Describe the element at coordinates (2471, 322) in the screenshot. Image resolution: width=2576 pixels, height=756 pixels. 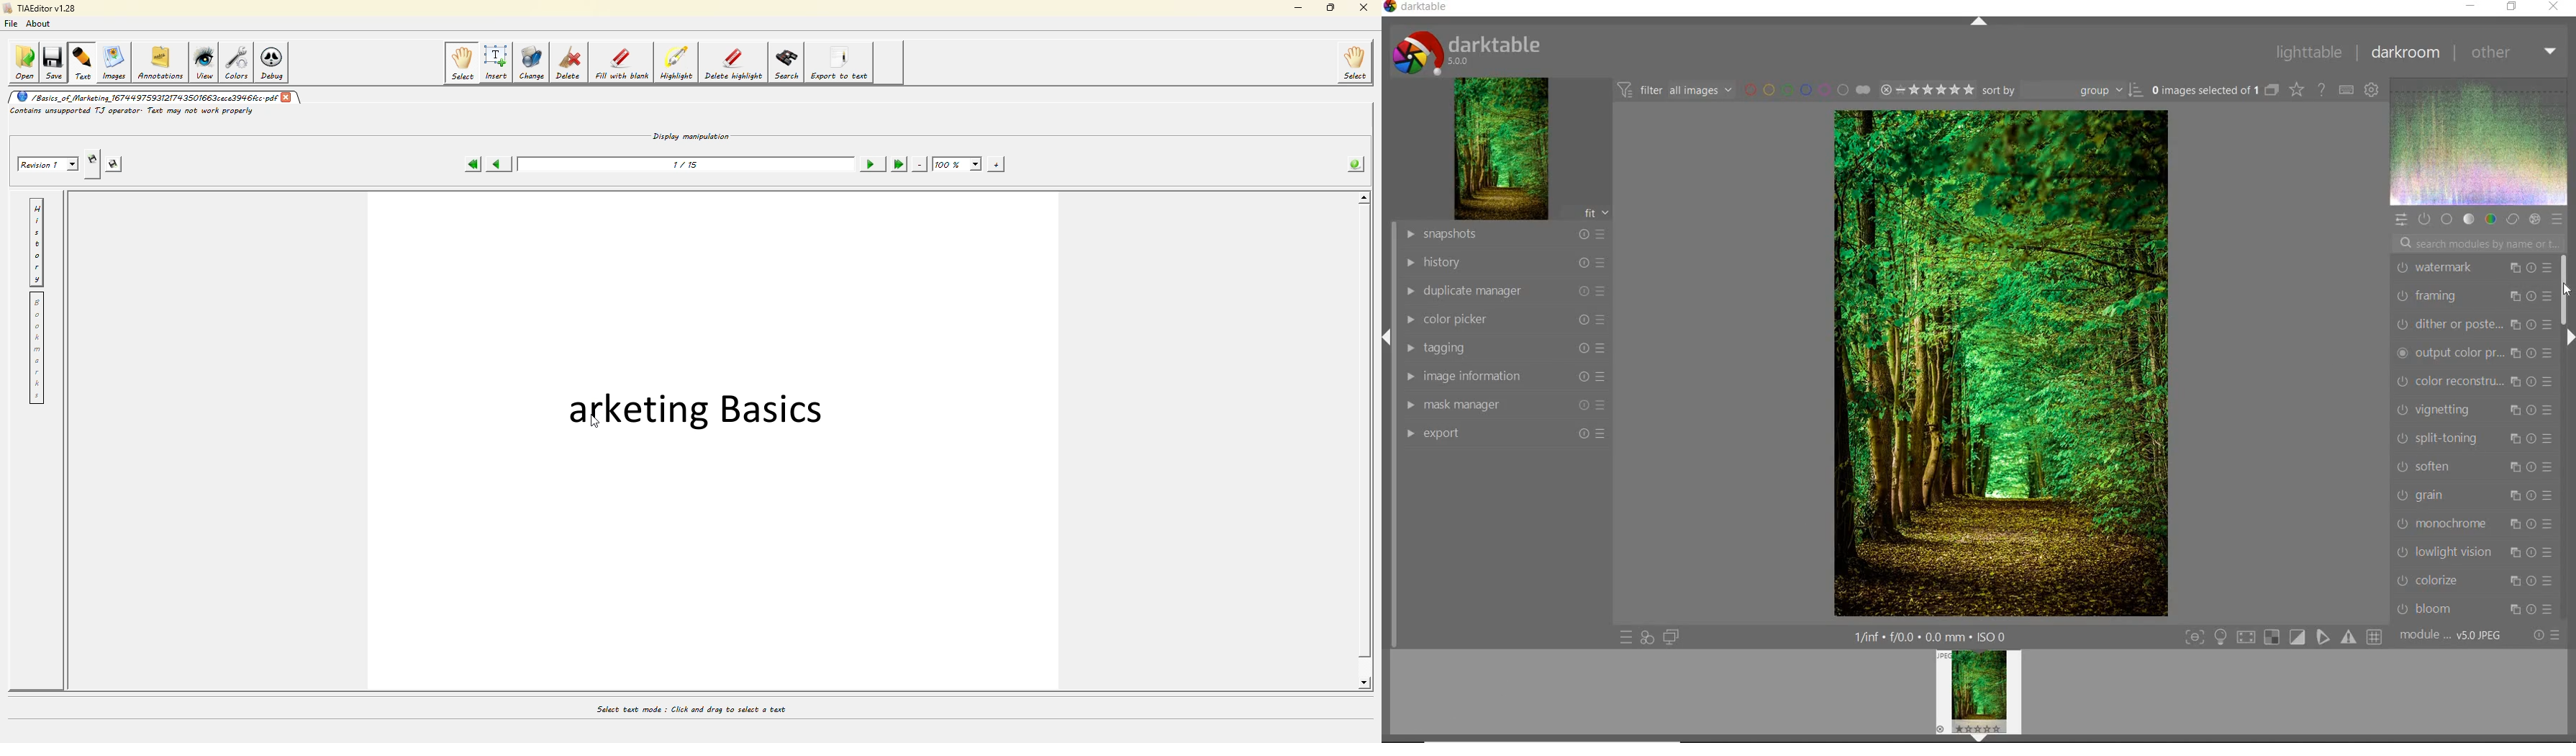
I see `DITHER OR PASTE` at that location.